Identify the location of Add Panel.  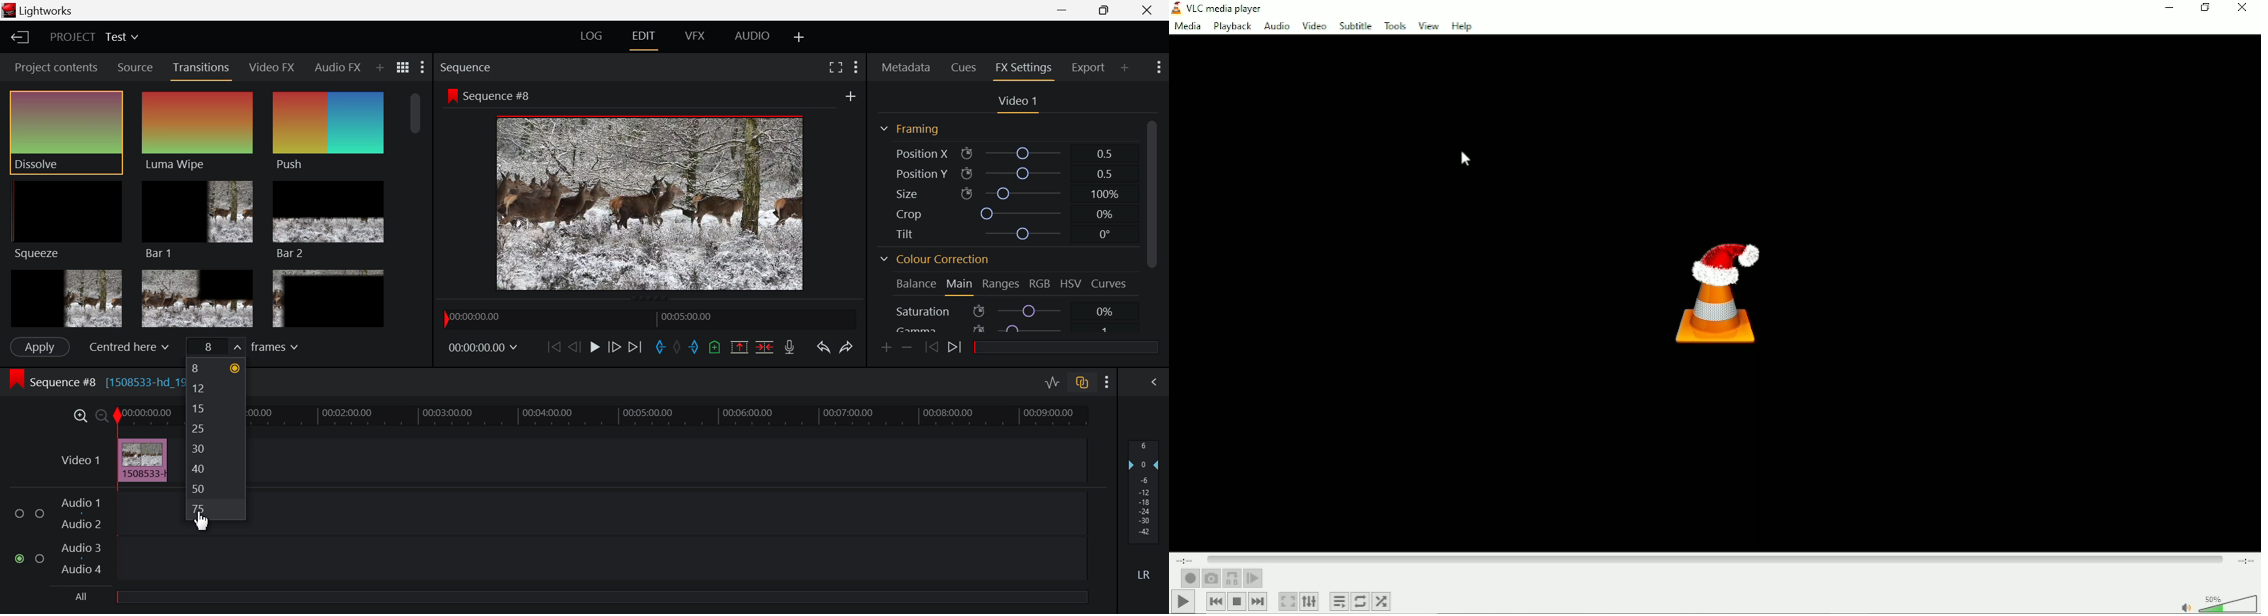
(1124, 66).